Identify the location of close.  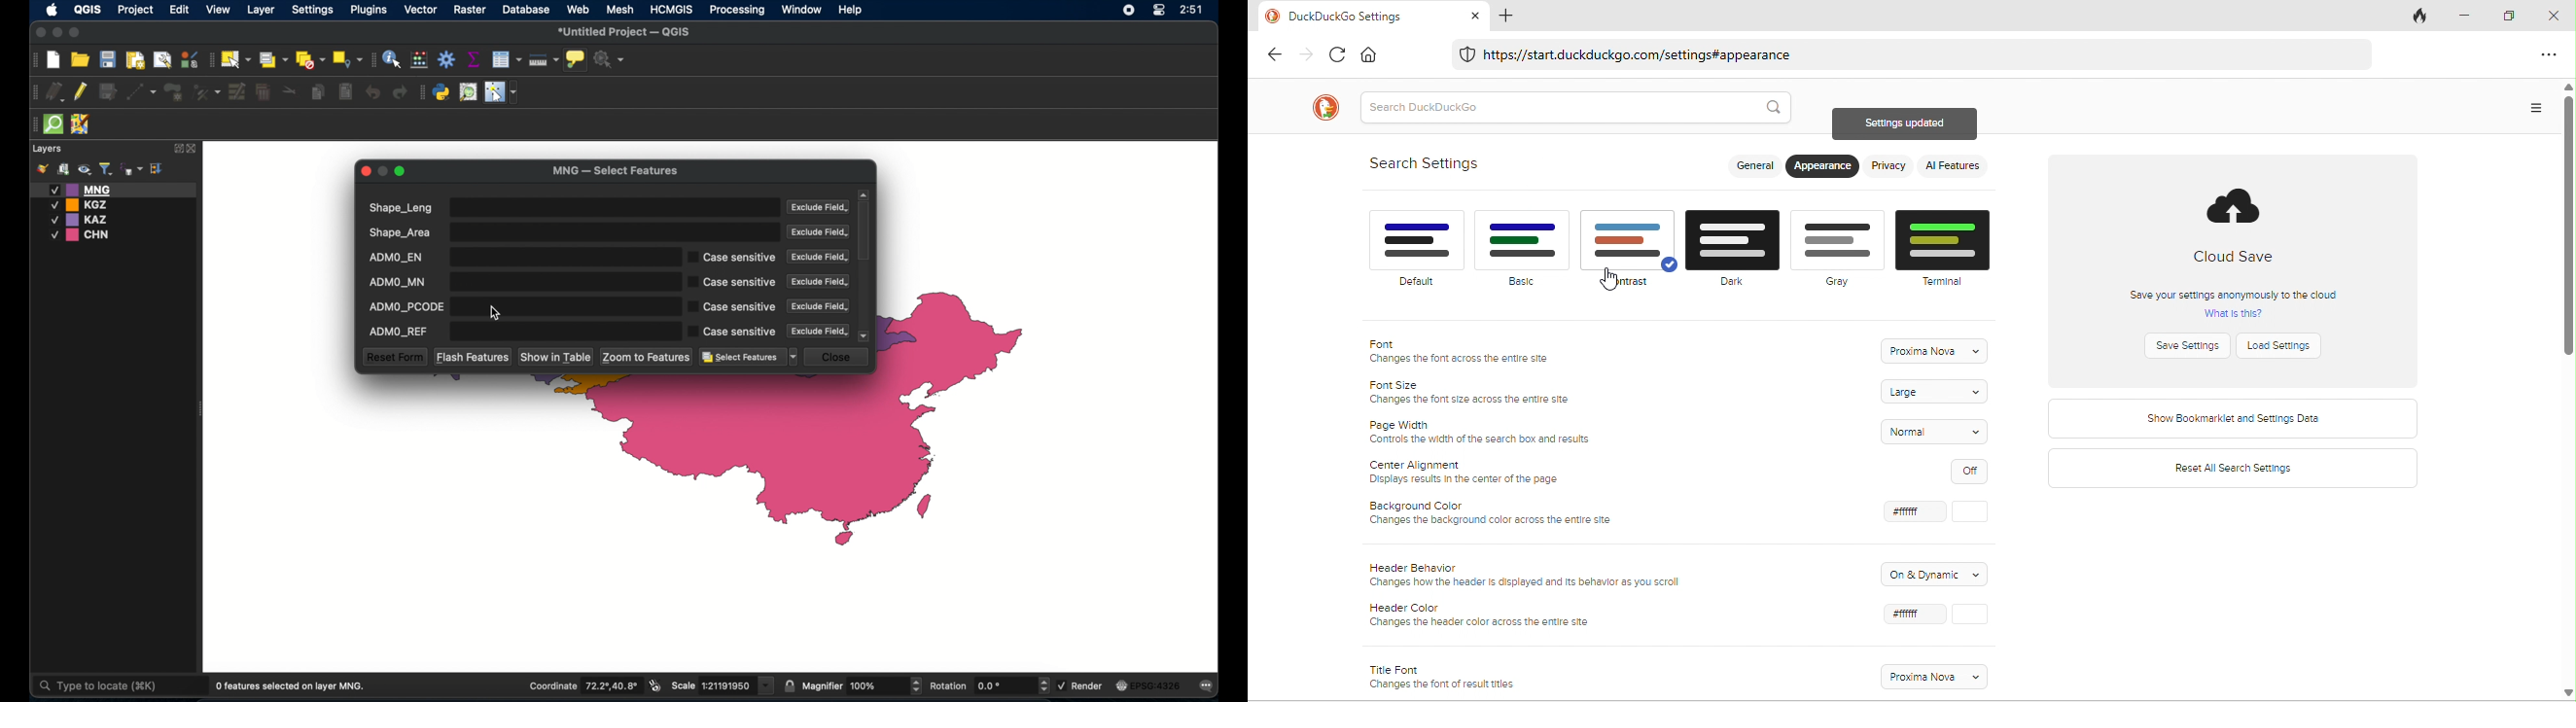
(2557, 16).